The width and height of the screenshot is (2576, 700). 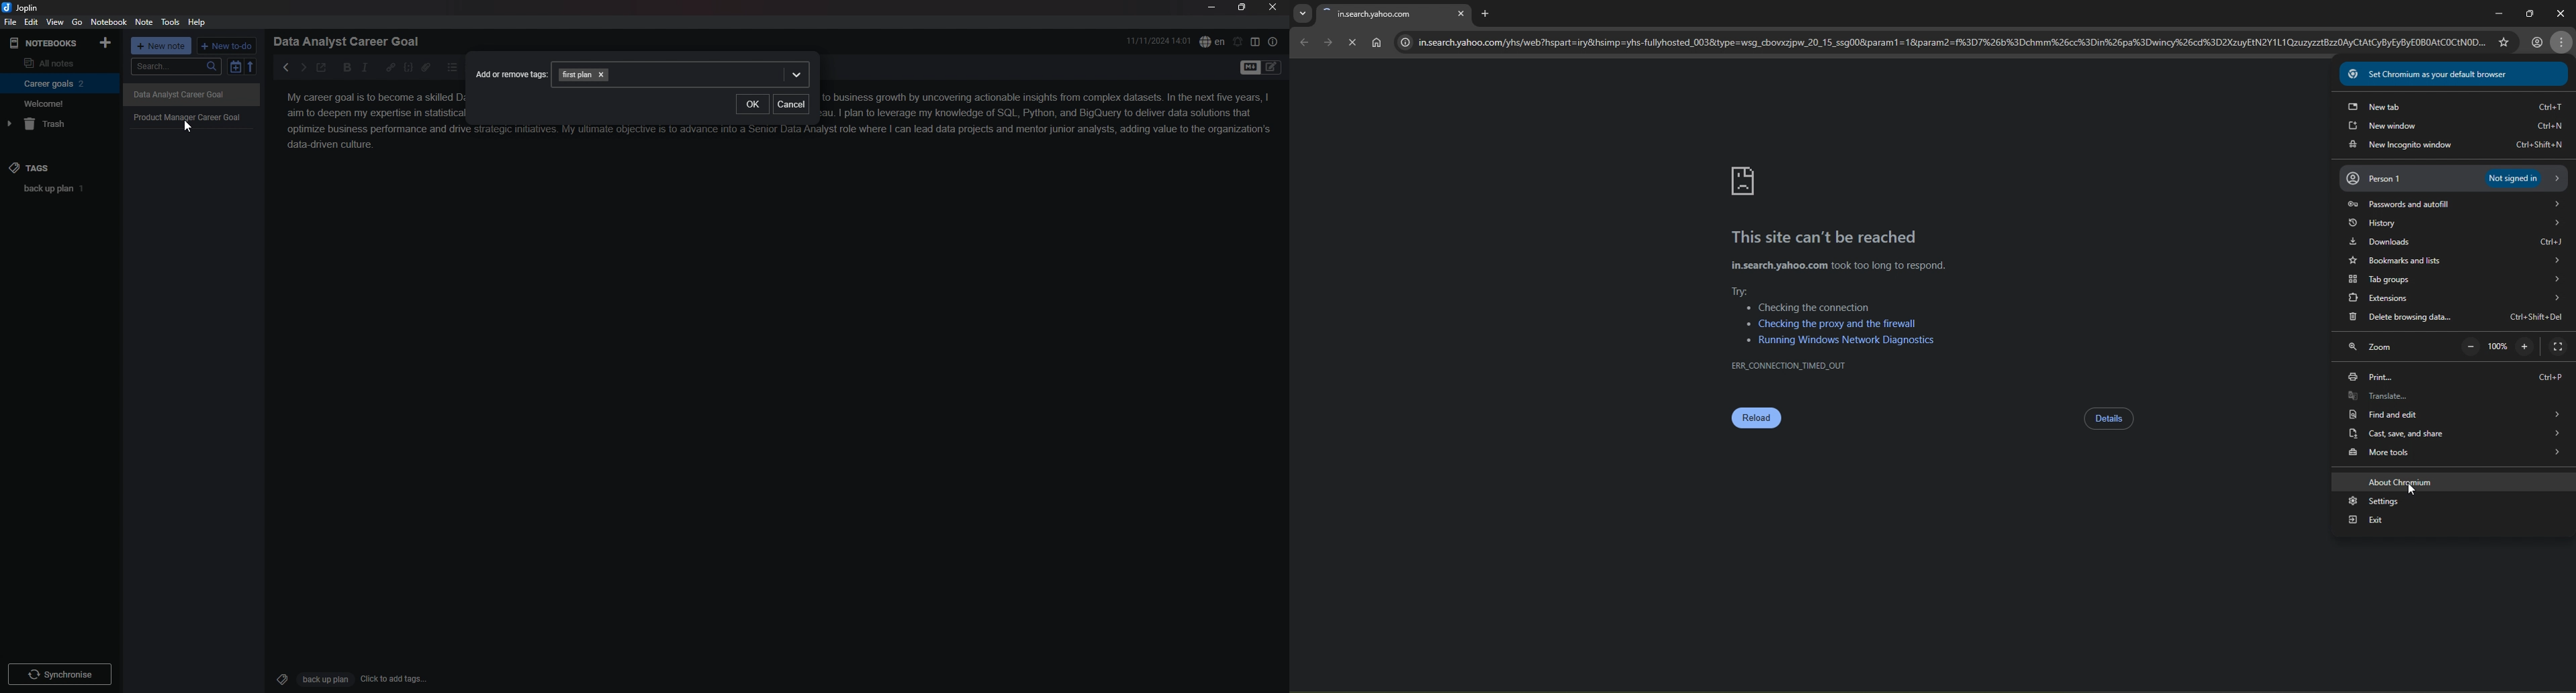 What do you see at coordinates (792, 105) in the screenshot?
I see `cancel` at bounding box center [792, 105].